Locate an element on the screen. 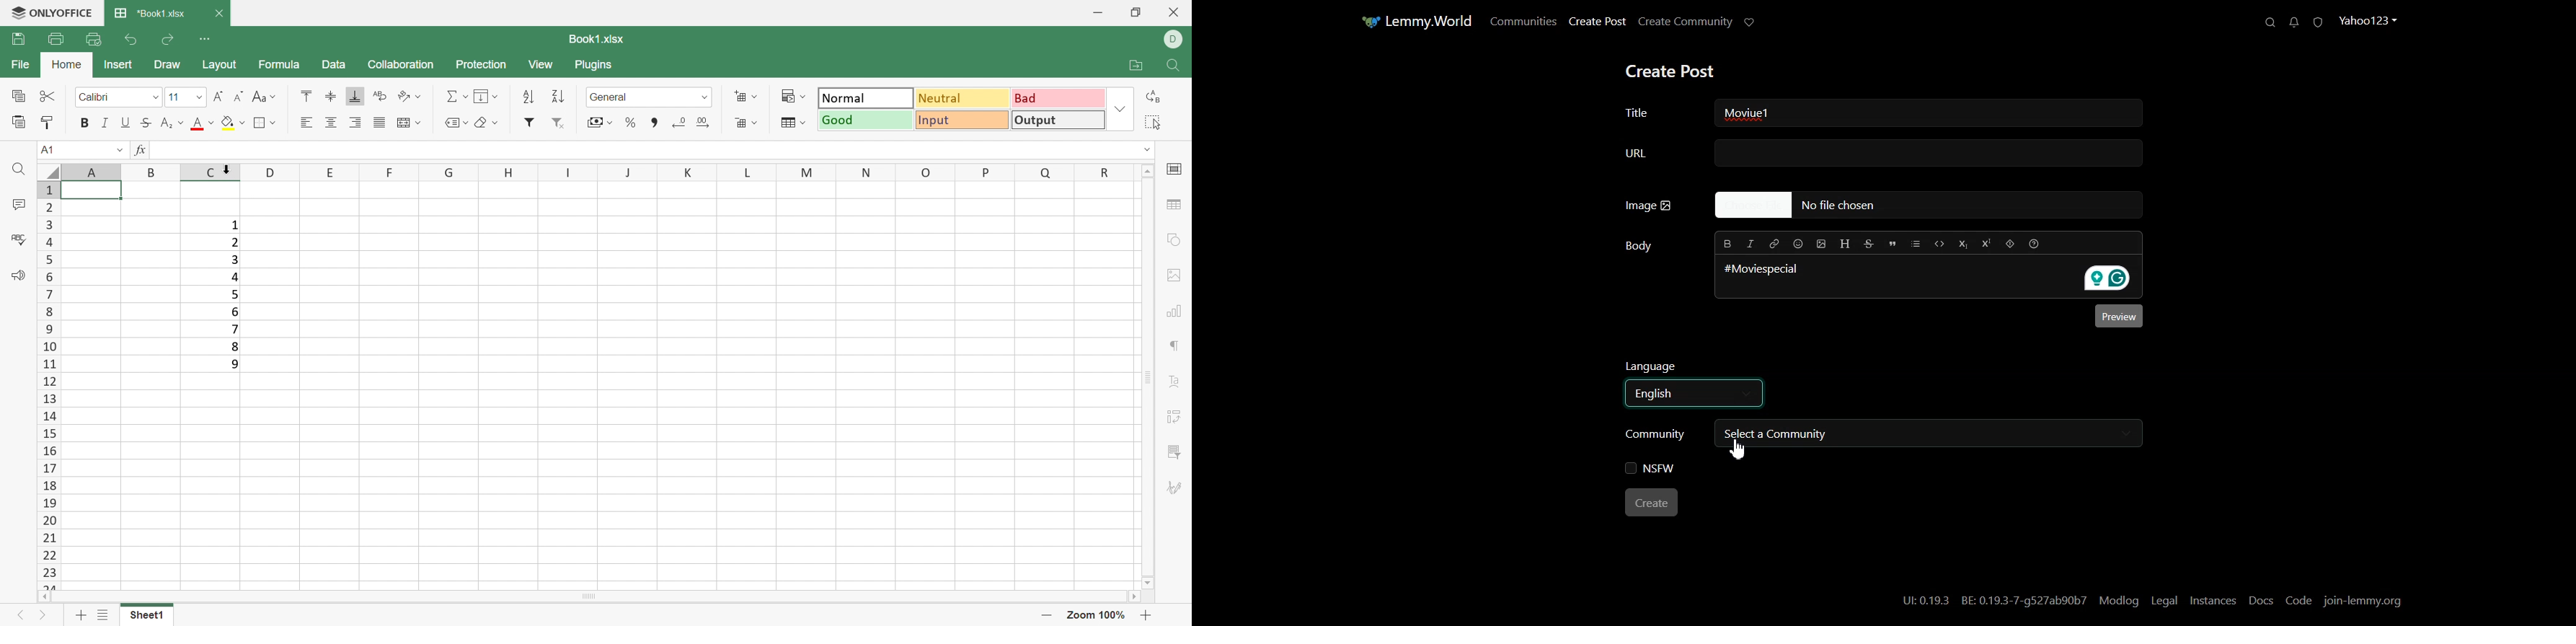  Accounting style is located at coordinates (599, 122).